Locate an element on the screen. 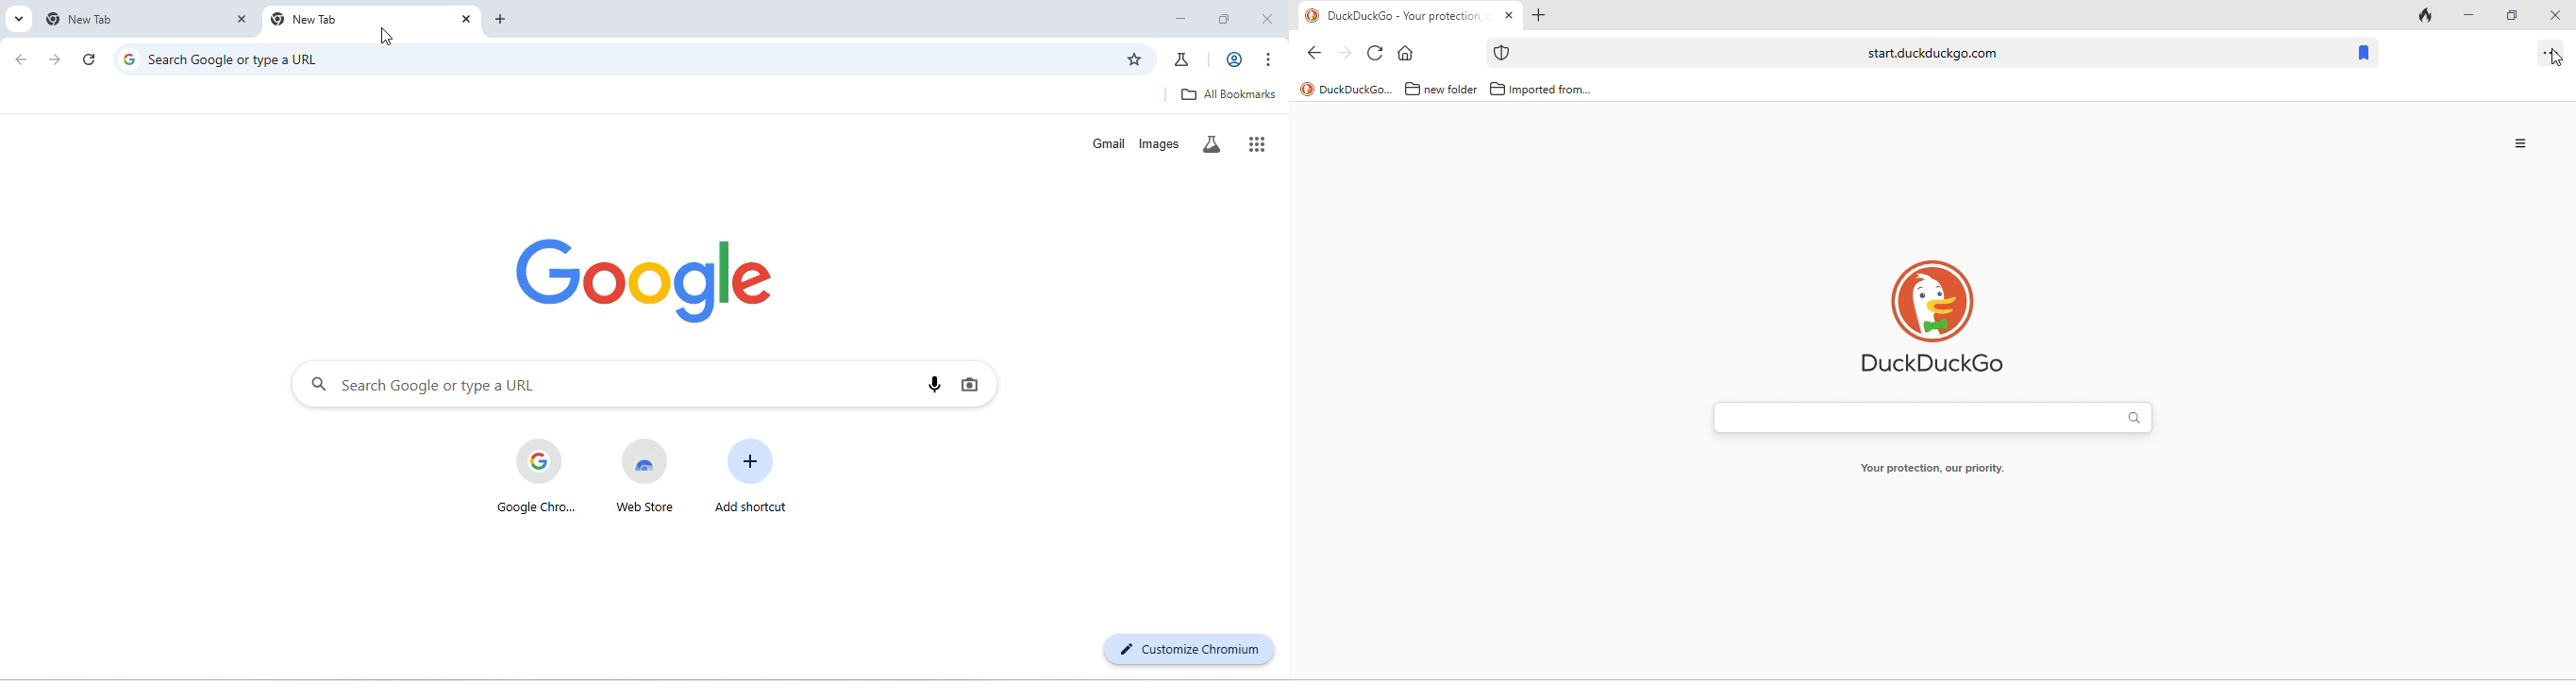  duckduckgo... is located at coordinates (1357, 91).